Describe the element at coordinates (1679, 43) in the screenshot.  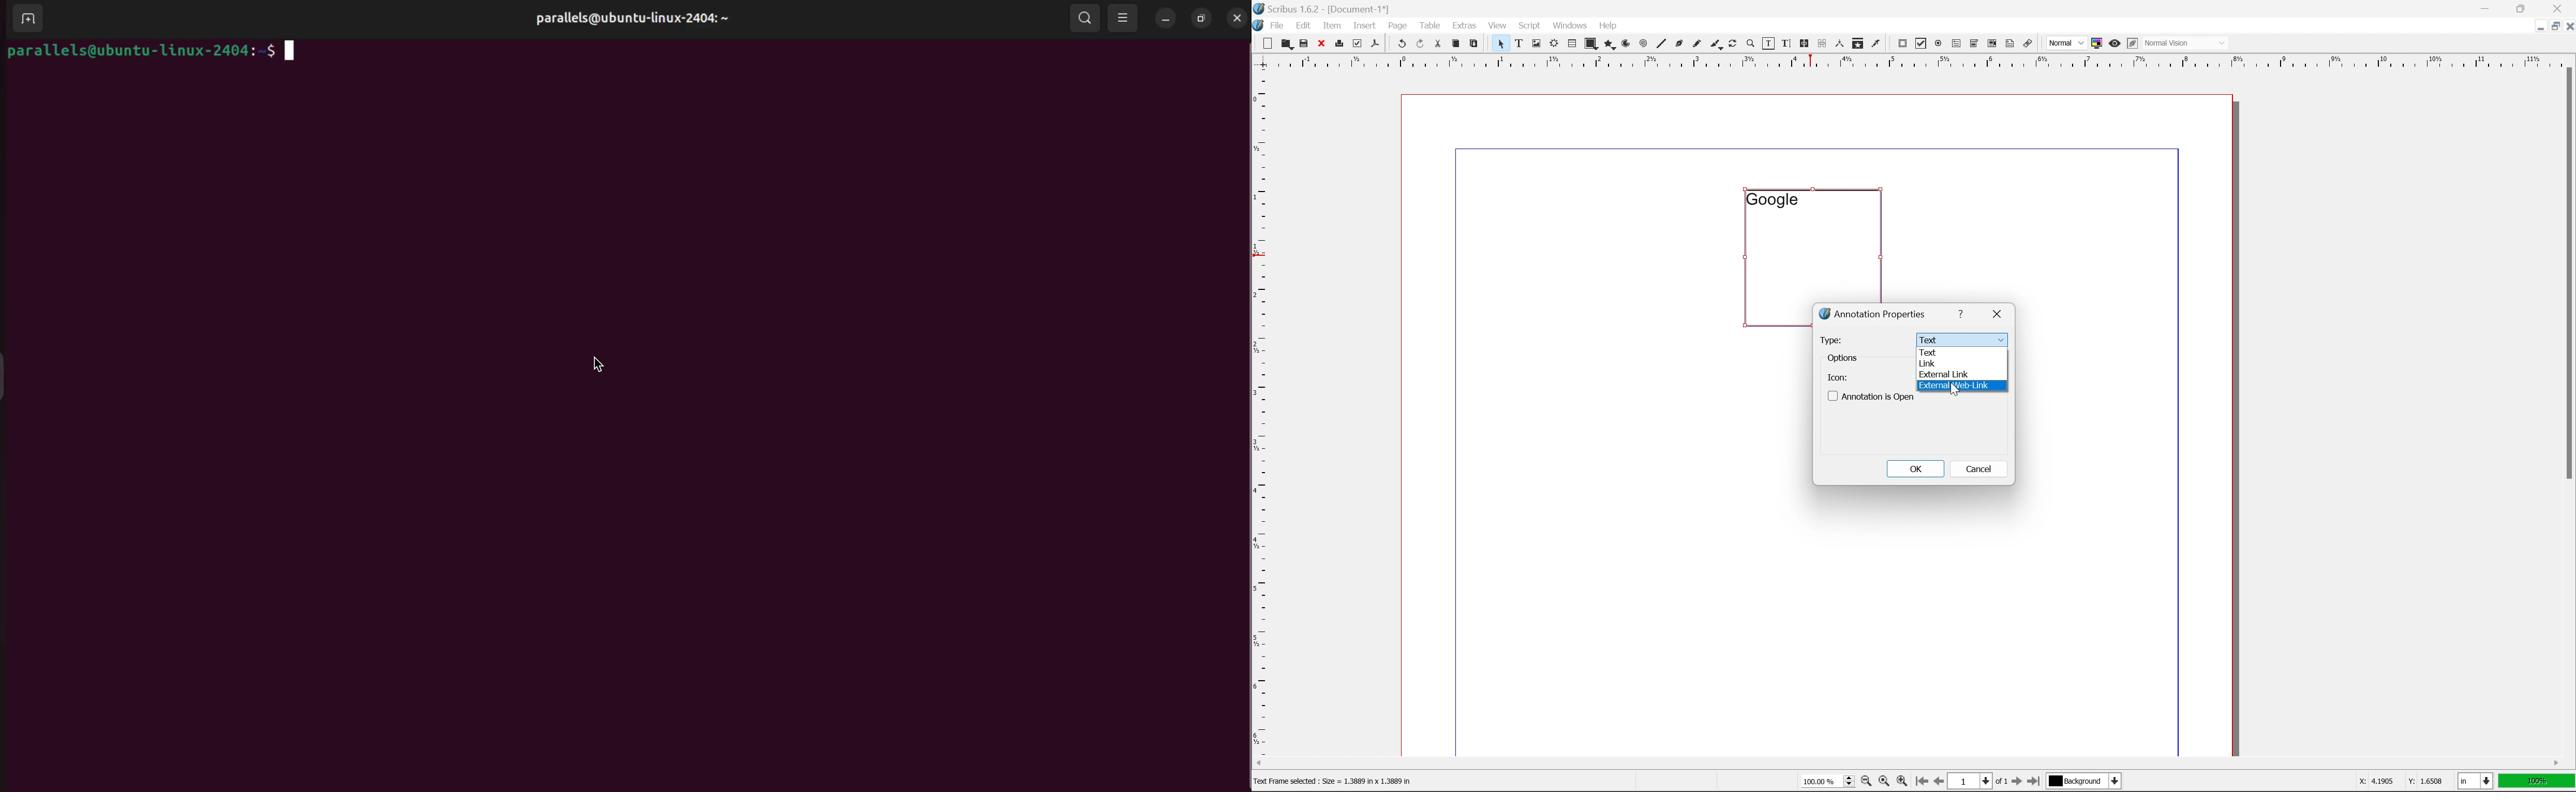
I see `bezier curve` at that location.